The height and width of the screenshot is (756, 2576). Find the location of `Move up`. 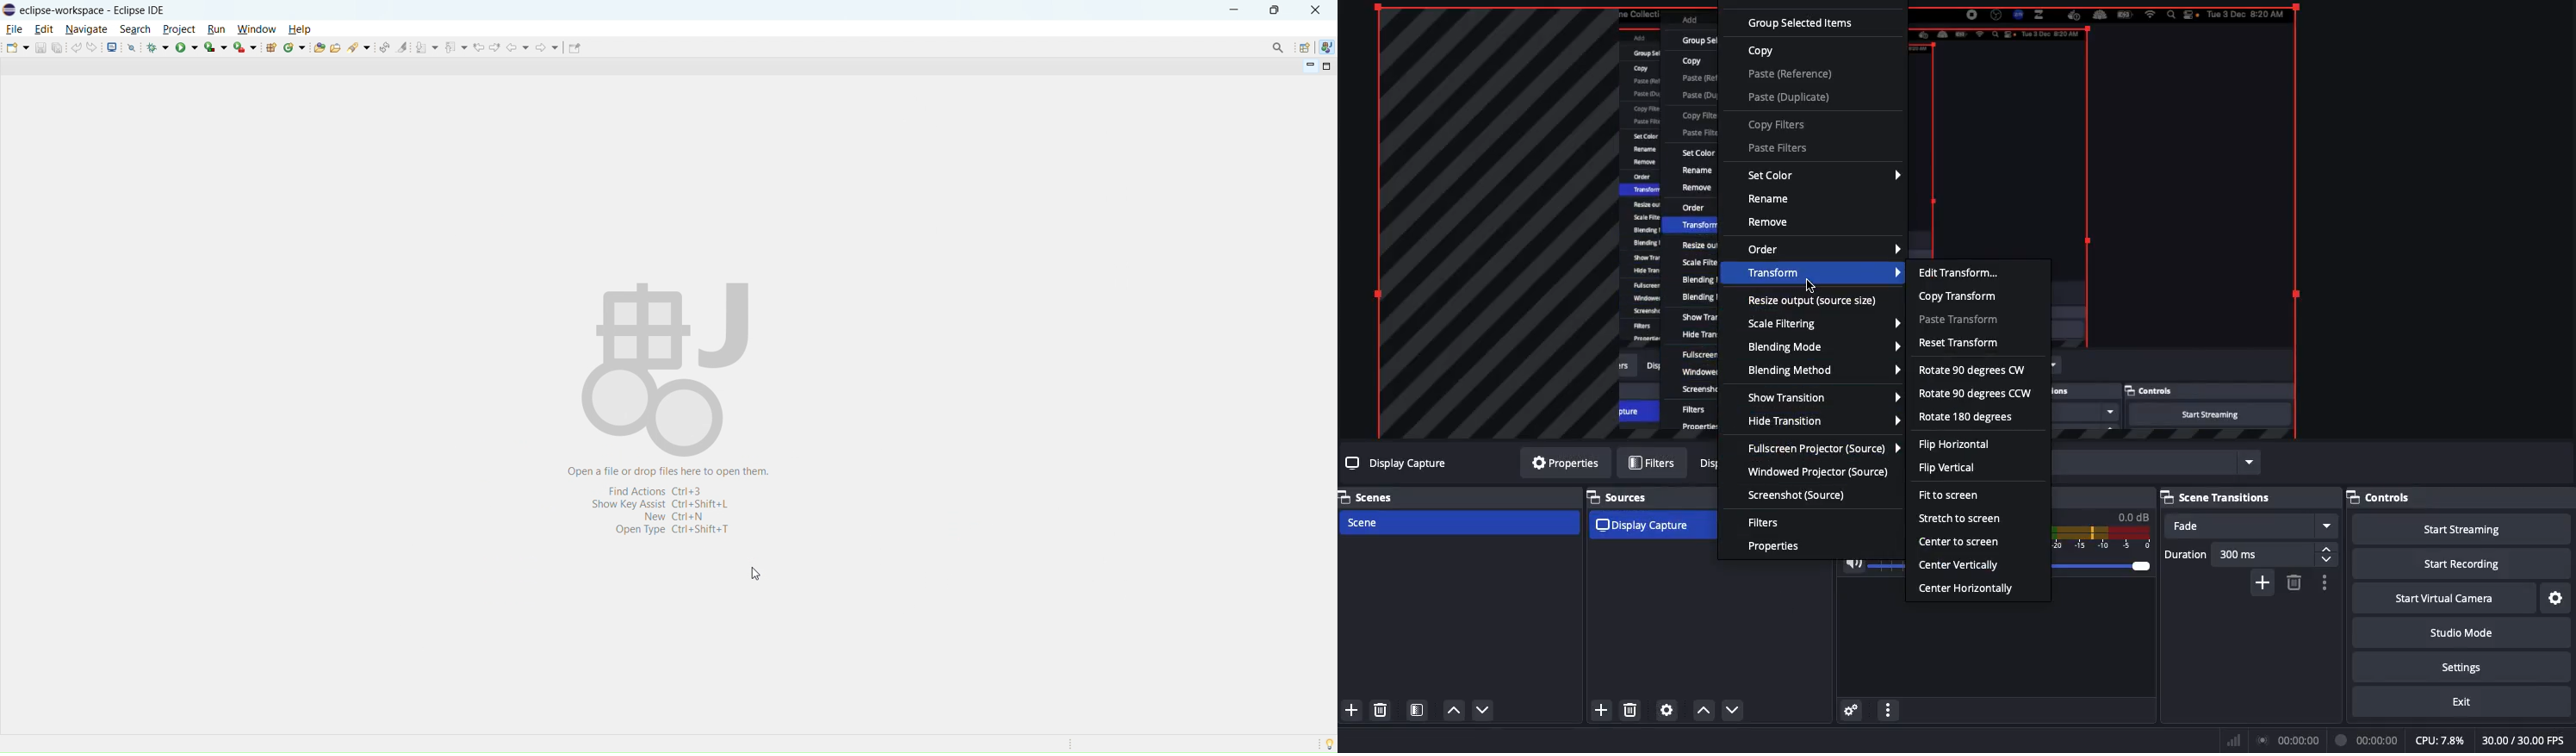

Move up is located at coordinates (1456, 713).